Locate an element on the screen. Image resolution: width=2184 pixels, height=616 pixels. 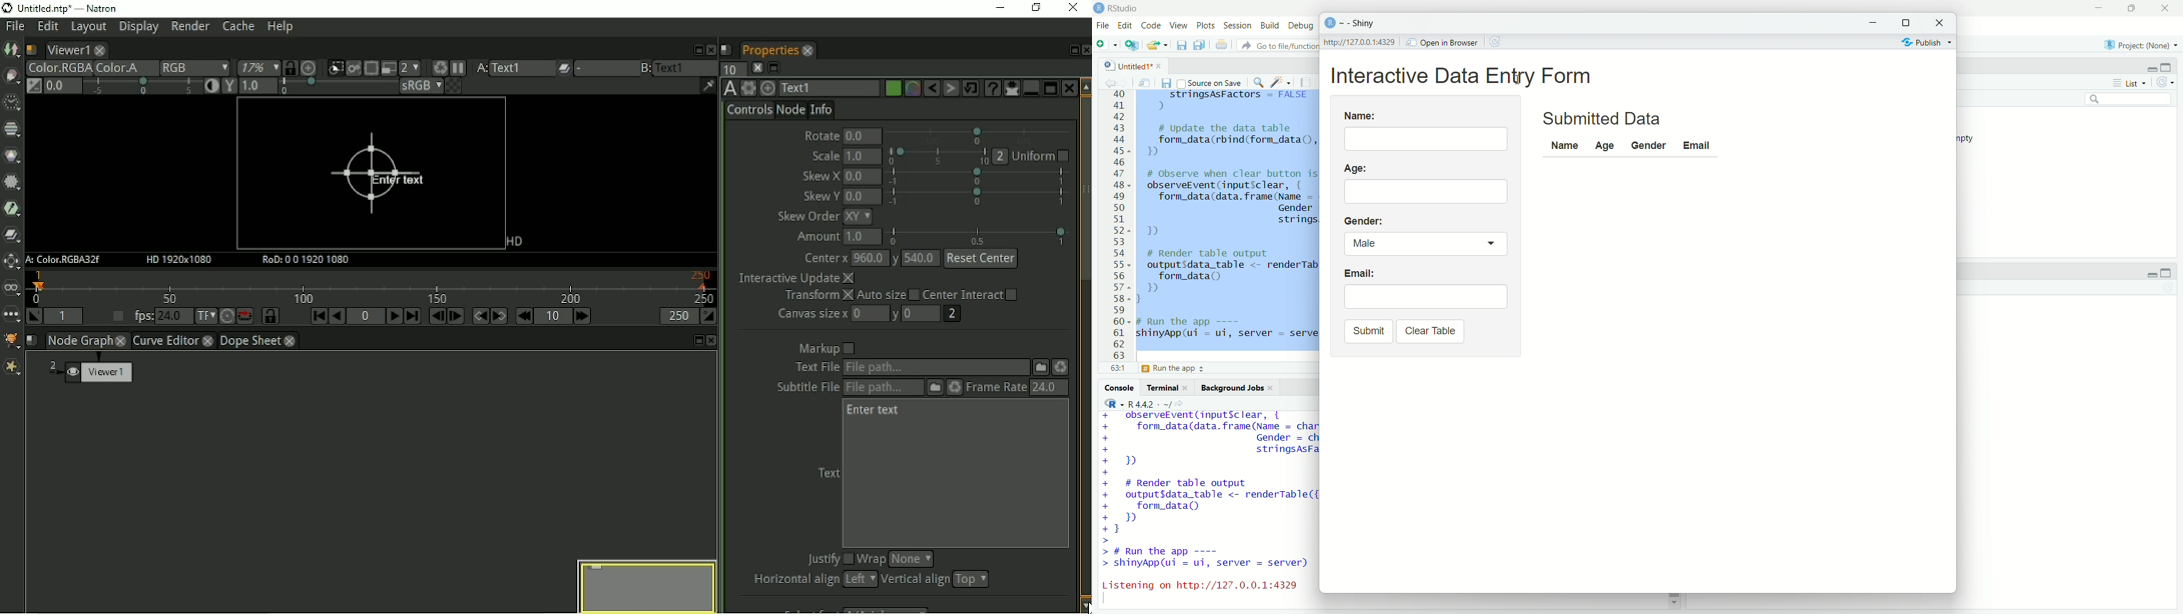
code to observe when clear button is clicked is located at coordinates (1208, 443).